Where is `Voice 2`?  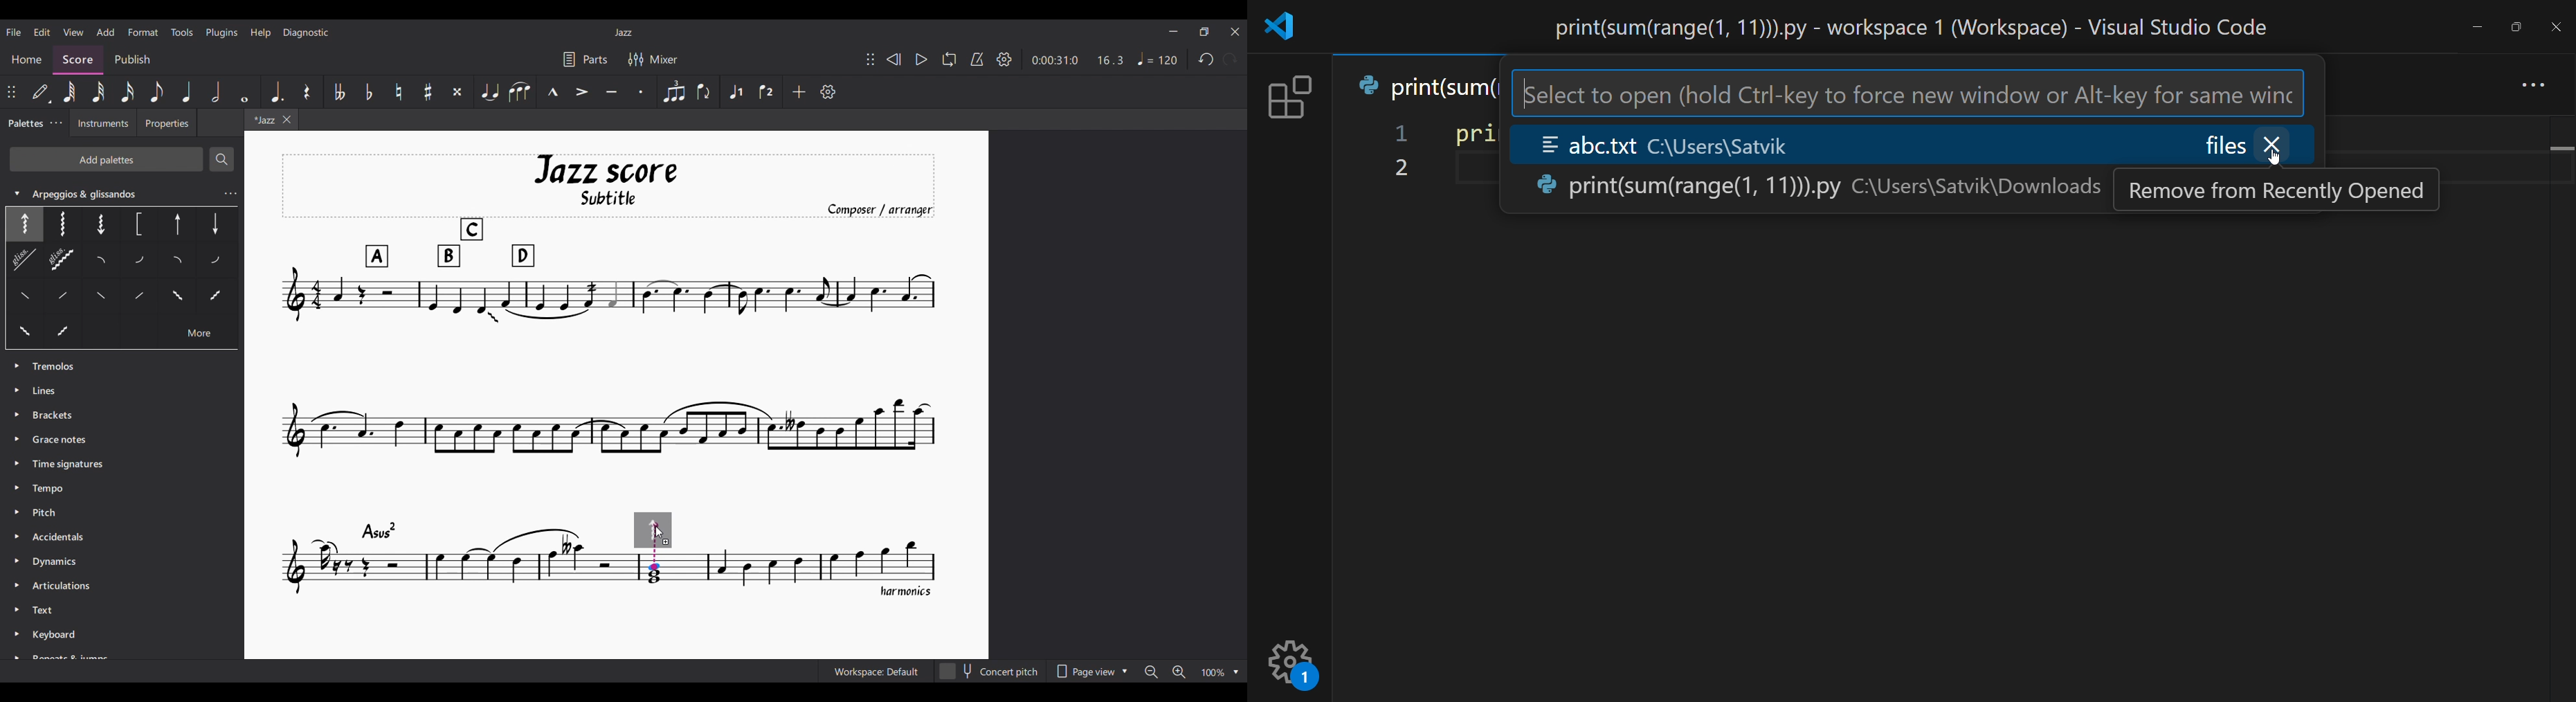
Voice 2 is located at coordinates (767, 91).